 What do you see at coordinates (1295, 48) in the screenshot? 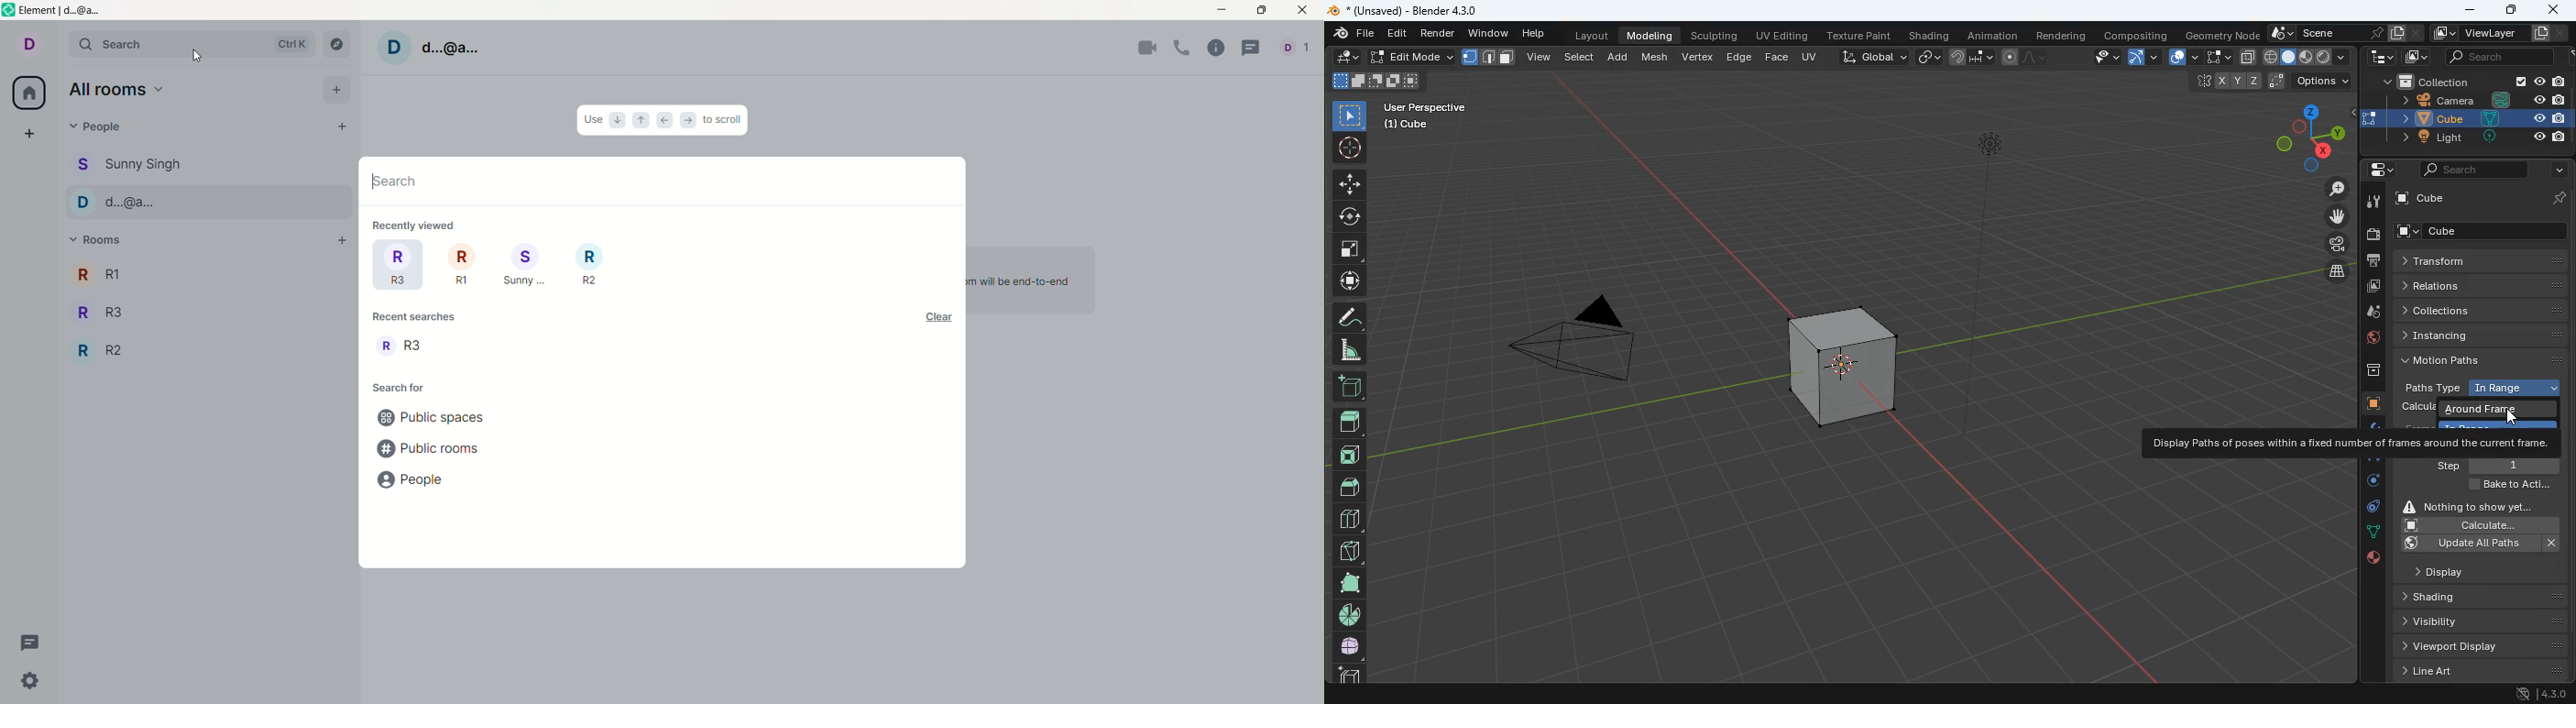
I see `account` at bounding box center [1295, 48].